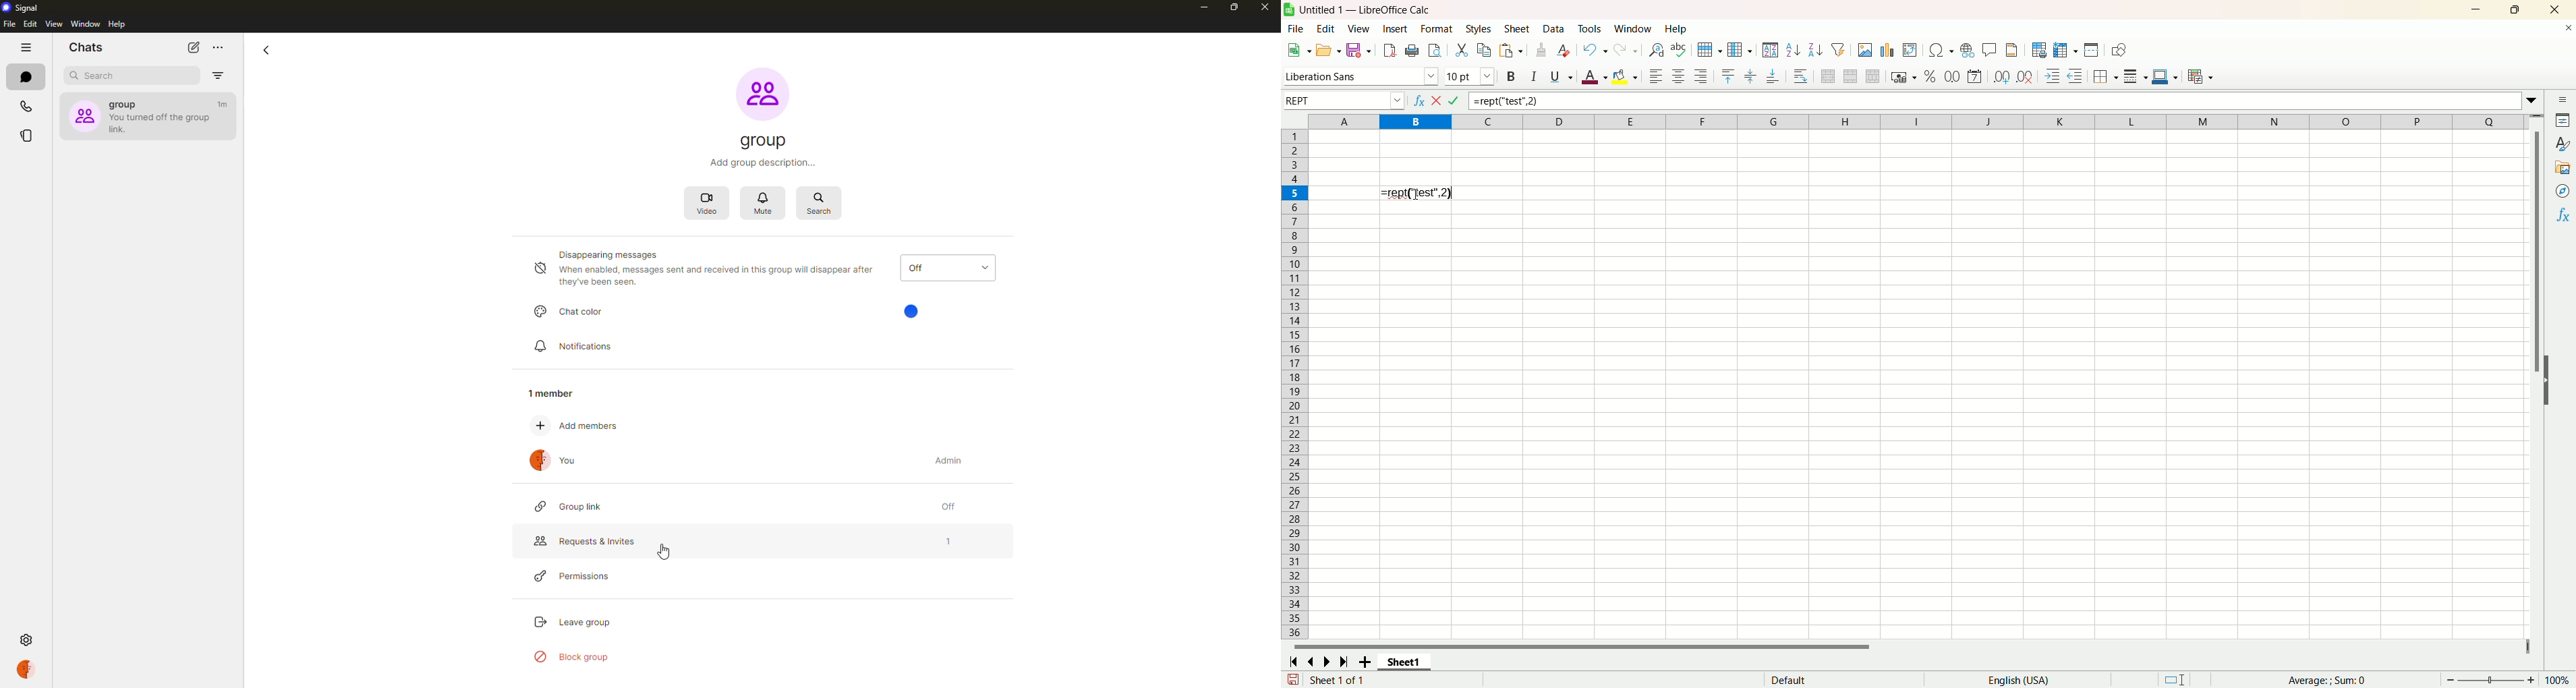 The image size is (2576, 700). I want to click on align right, so click(1701, 78).